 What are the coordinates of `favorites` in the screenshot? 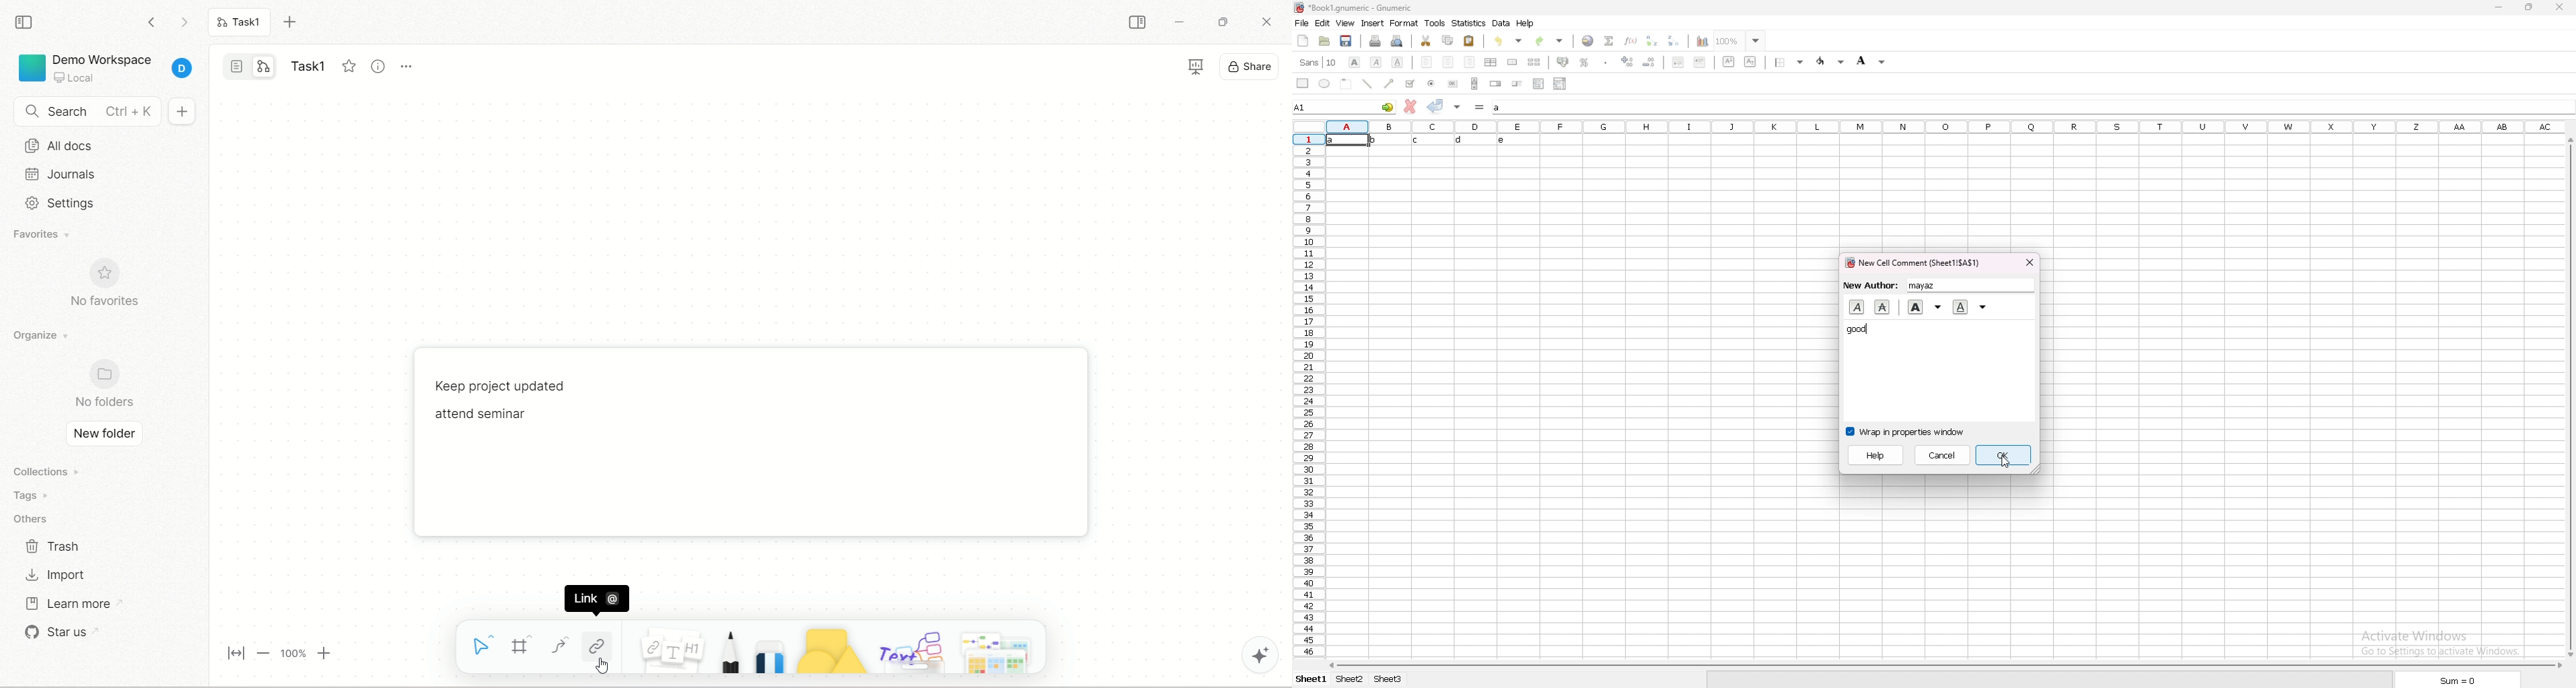 It's located at (53, 236).